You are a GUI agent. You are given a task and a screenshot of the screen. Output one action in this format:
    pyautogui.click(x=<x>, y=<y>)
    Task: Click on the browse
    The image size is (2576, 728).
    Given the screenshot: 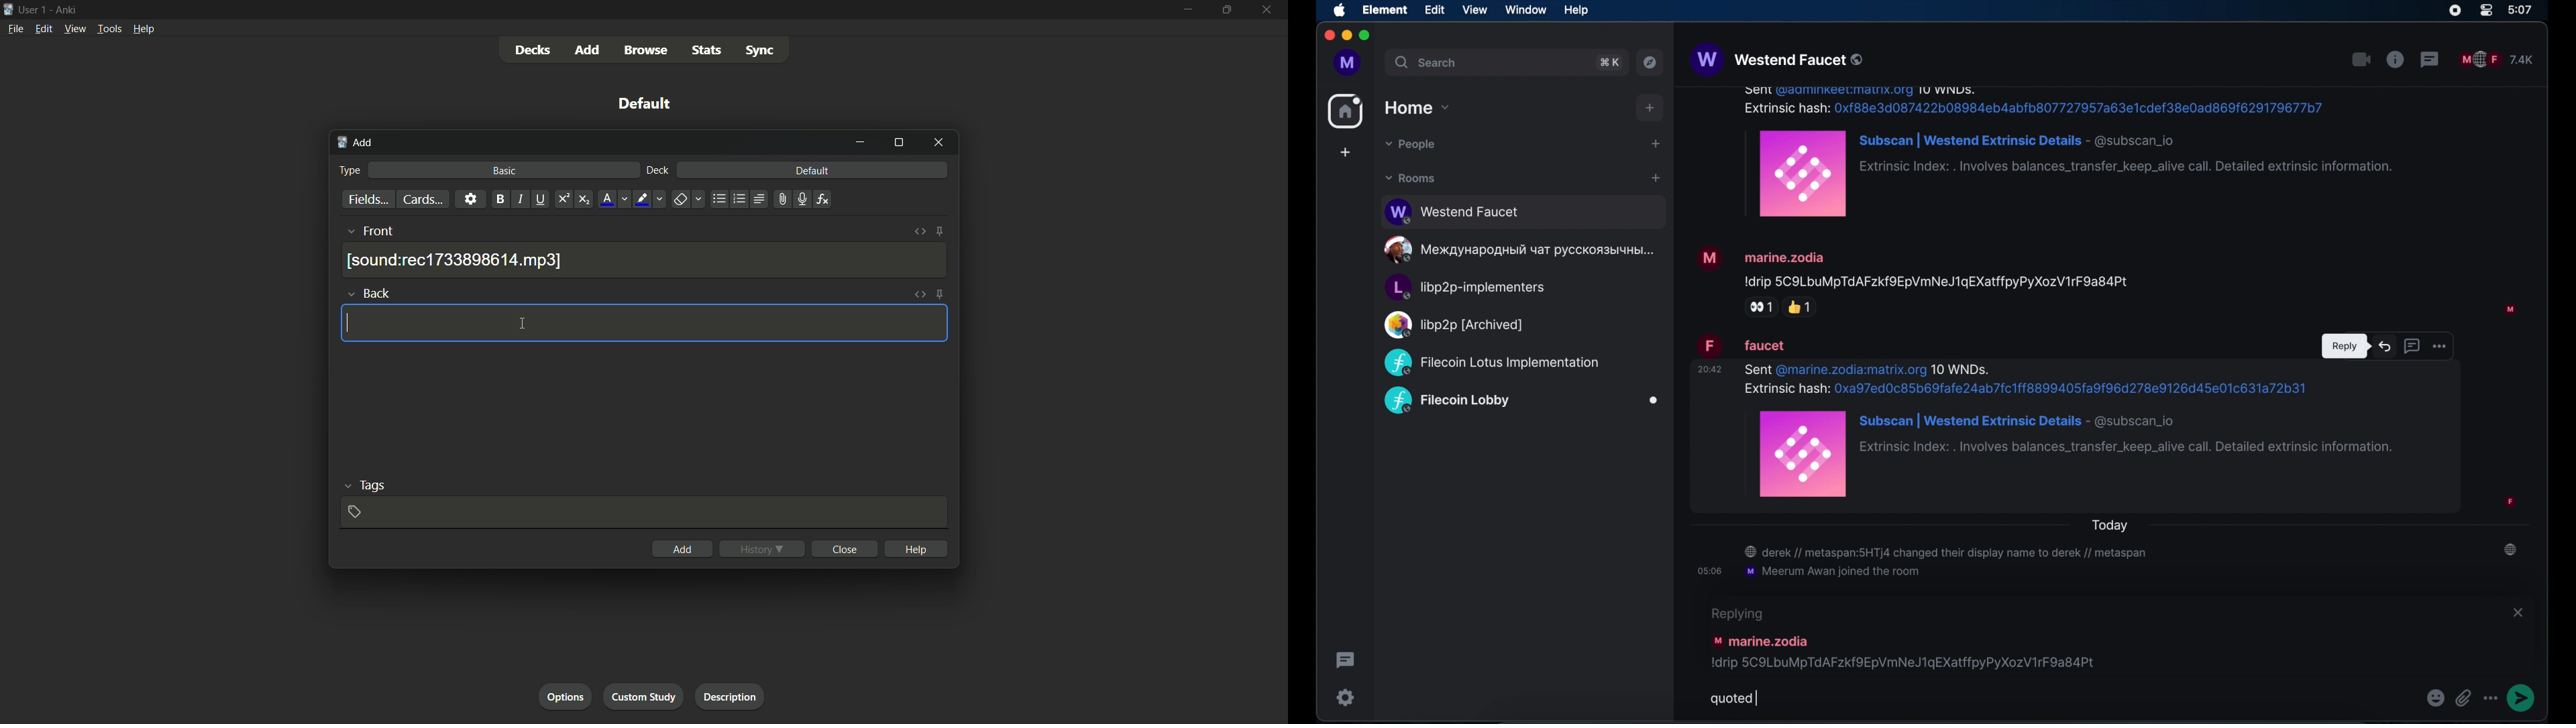 What is the action you would take?
    pyautogui.click(x=649, y=50)
    